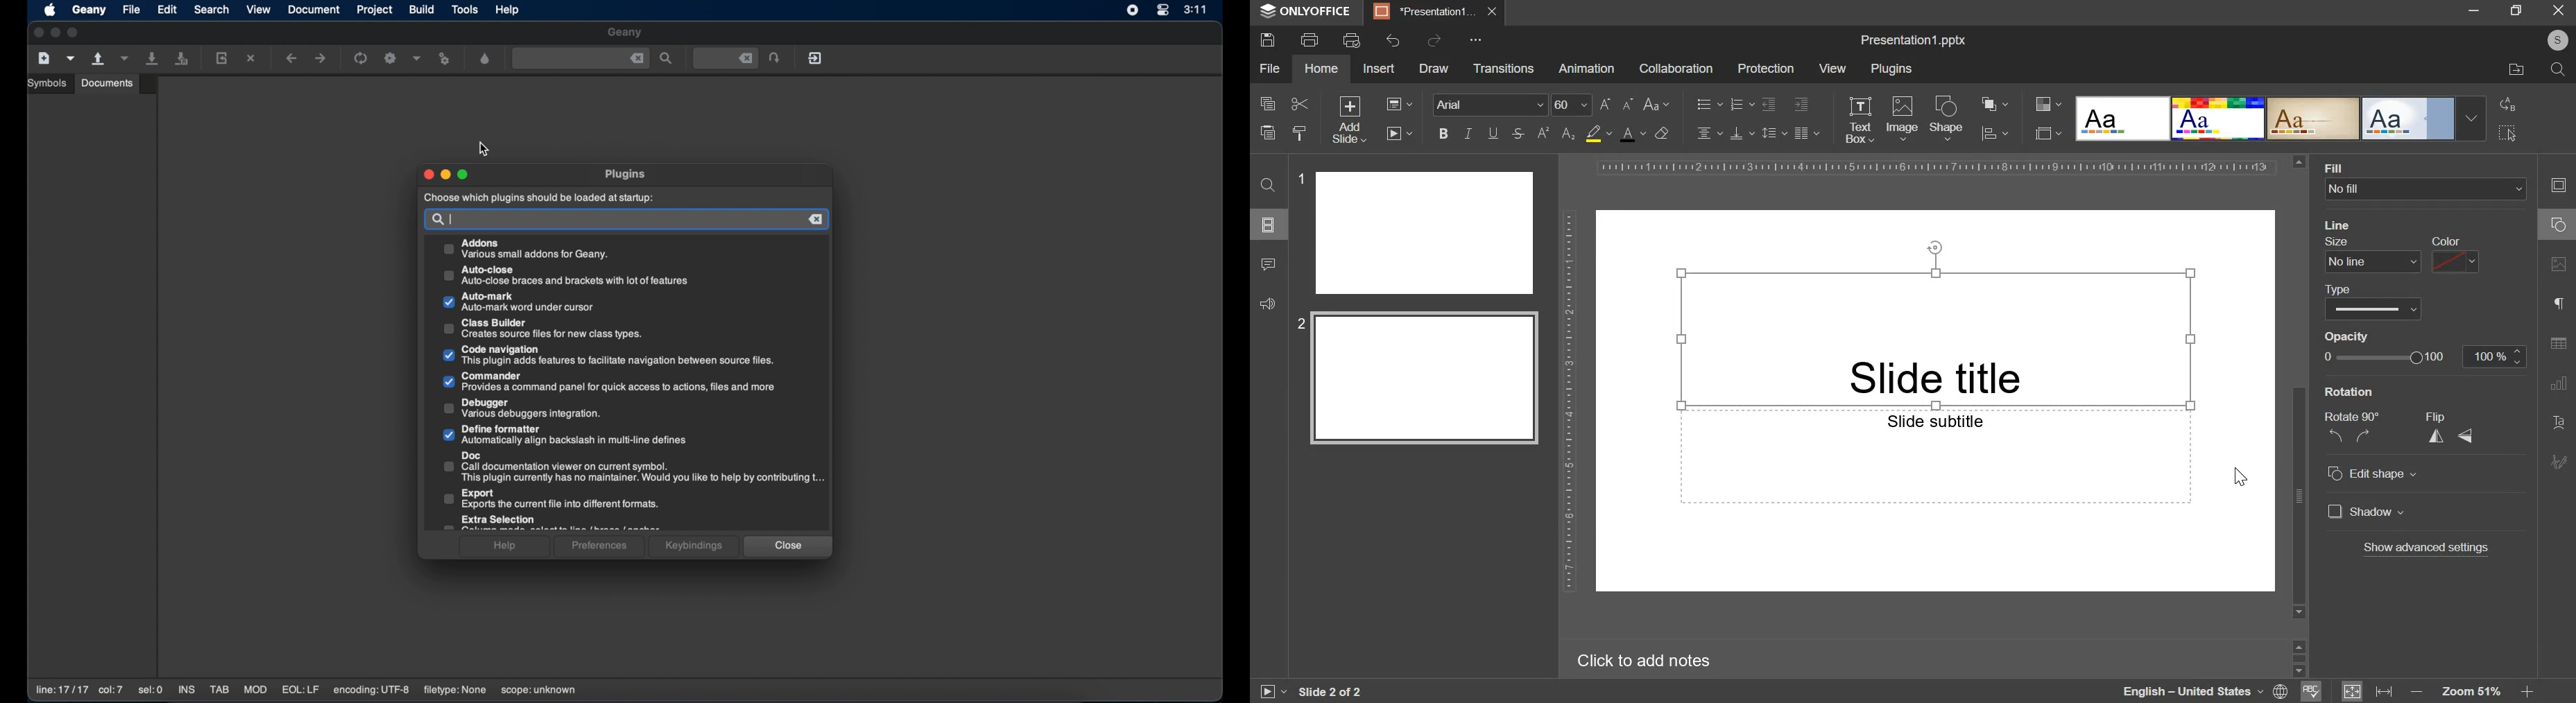 This screenshot has height=728, width=2576. I want to click on horizontal, so click(2468, 435).